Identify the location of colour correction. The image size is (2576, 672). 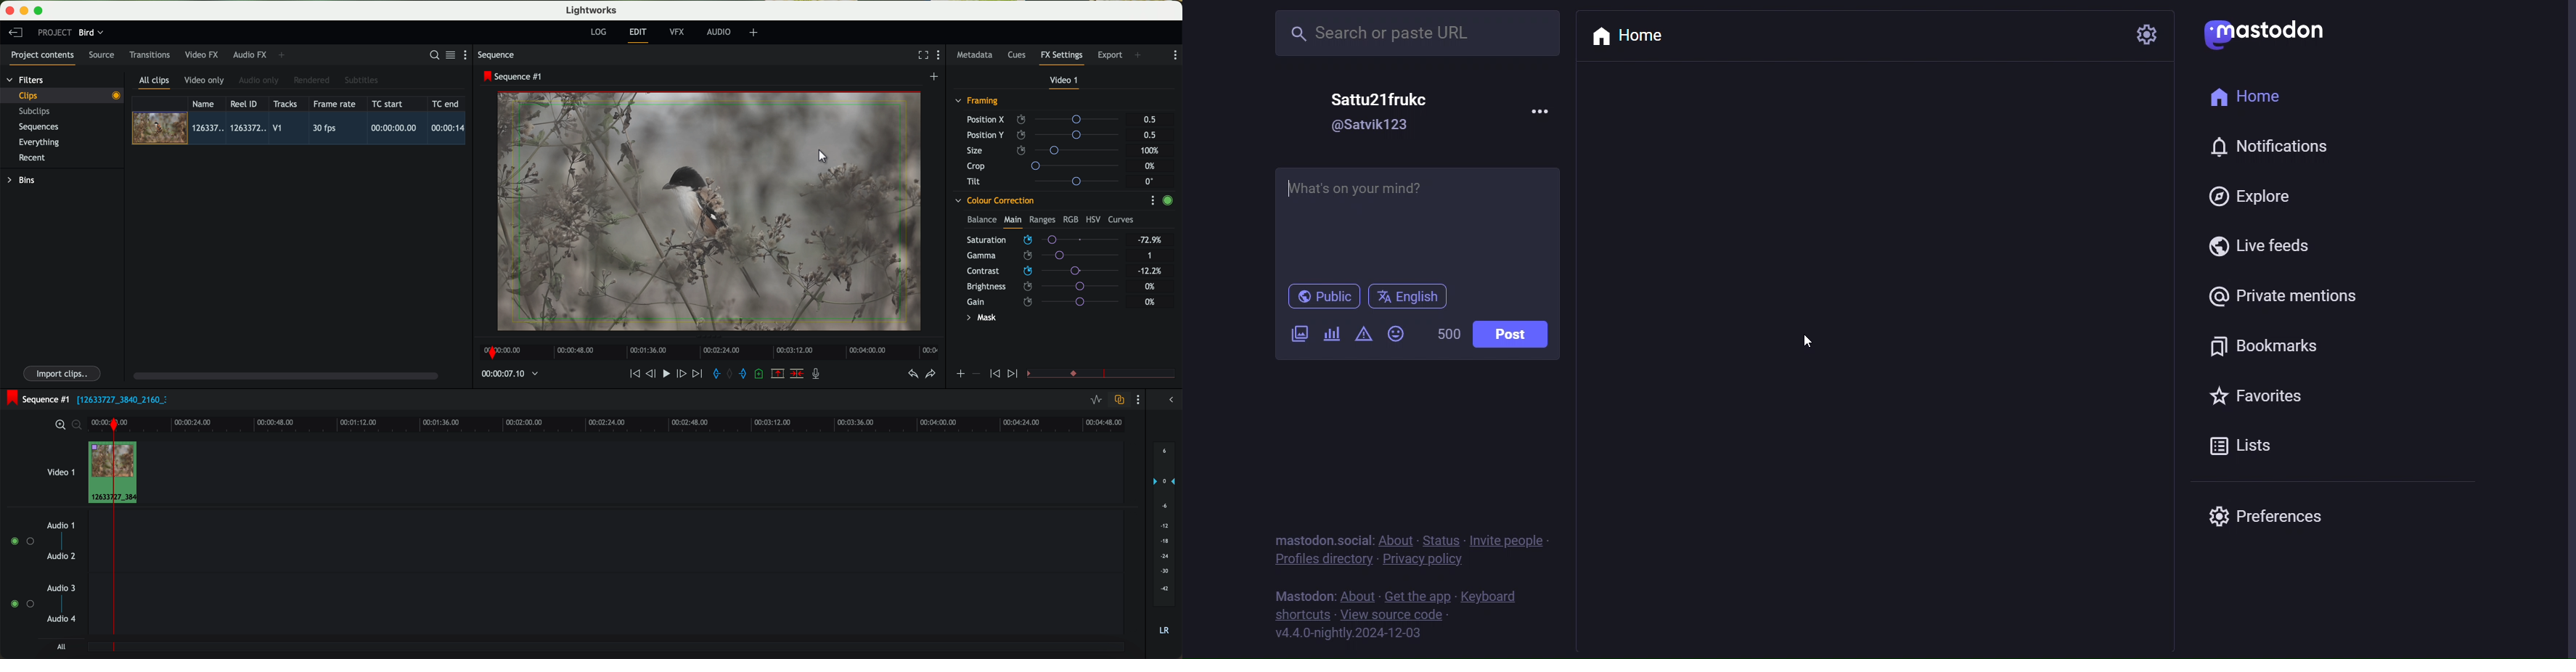
(994, 201).